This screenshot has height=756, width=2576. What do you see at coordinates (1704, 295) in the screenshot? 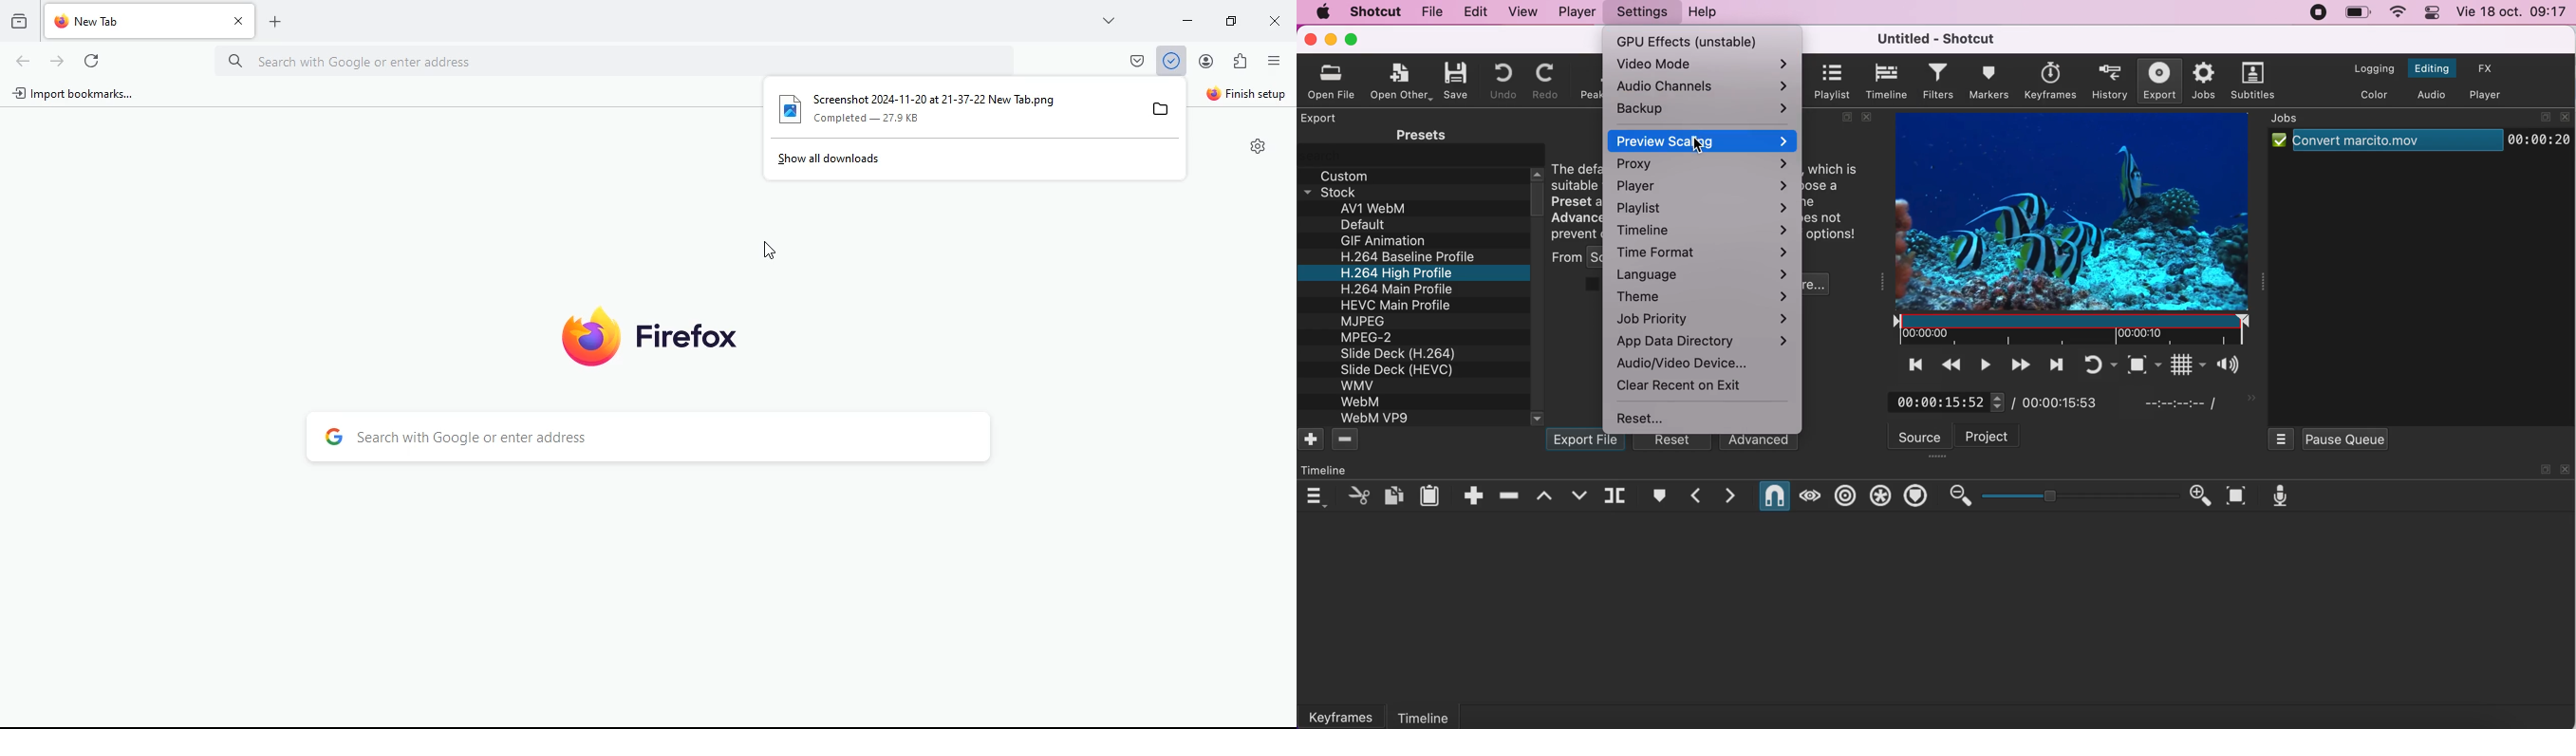
I see `theme` at bounding box center [1704, 295].